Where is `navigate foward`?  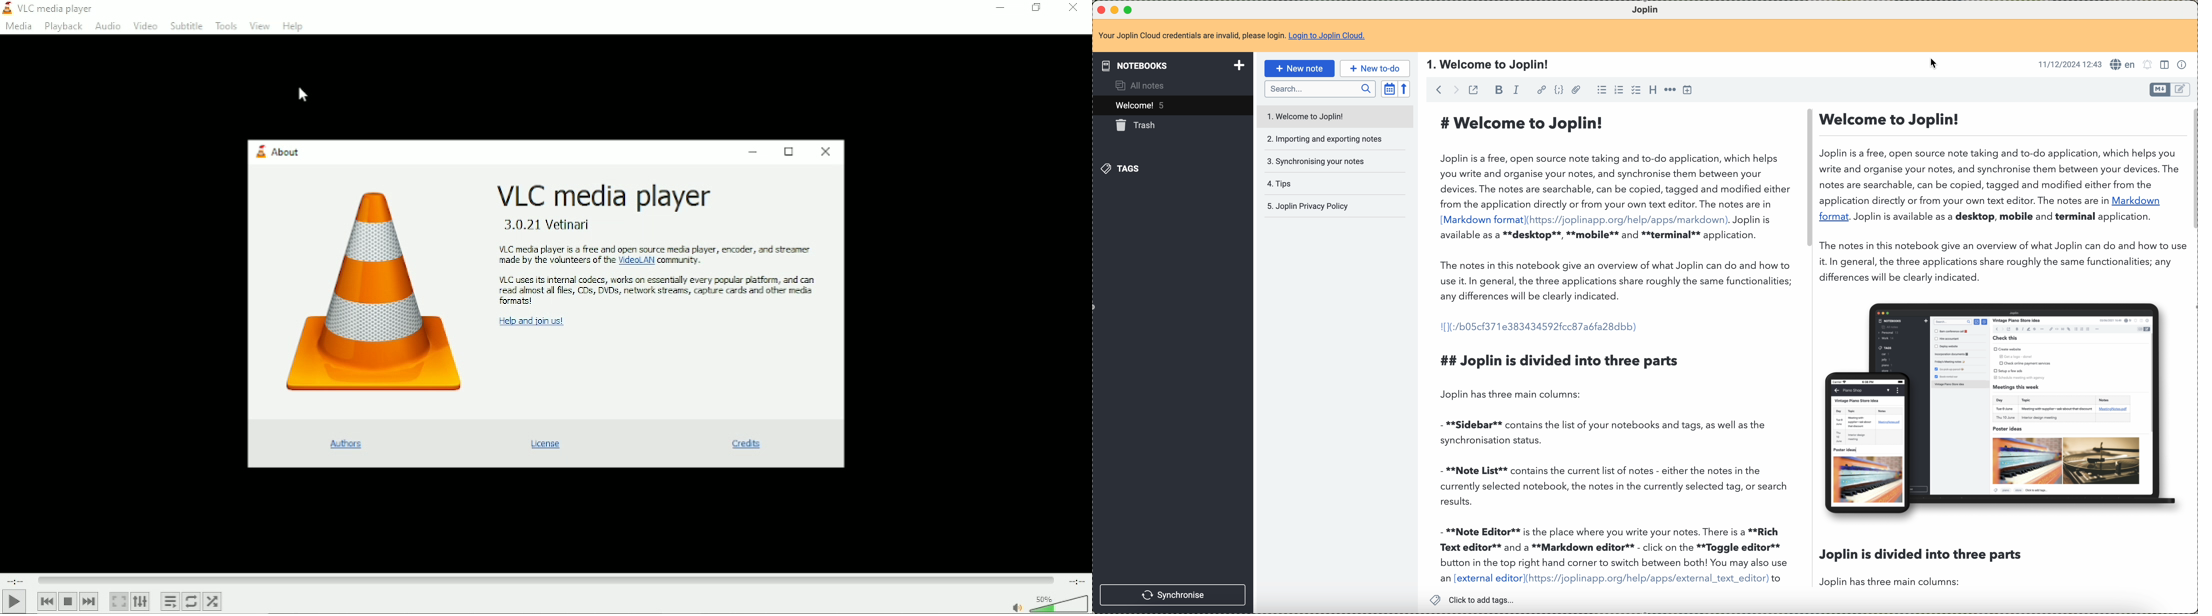
navigate foward is located at coordinates (1455, 90).